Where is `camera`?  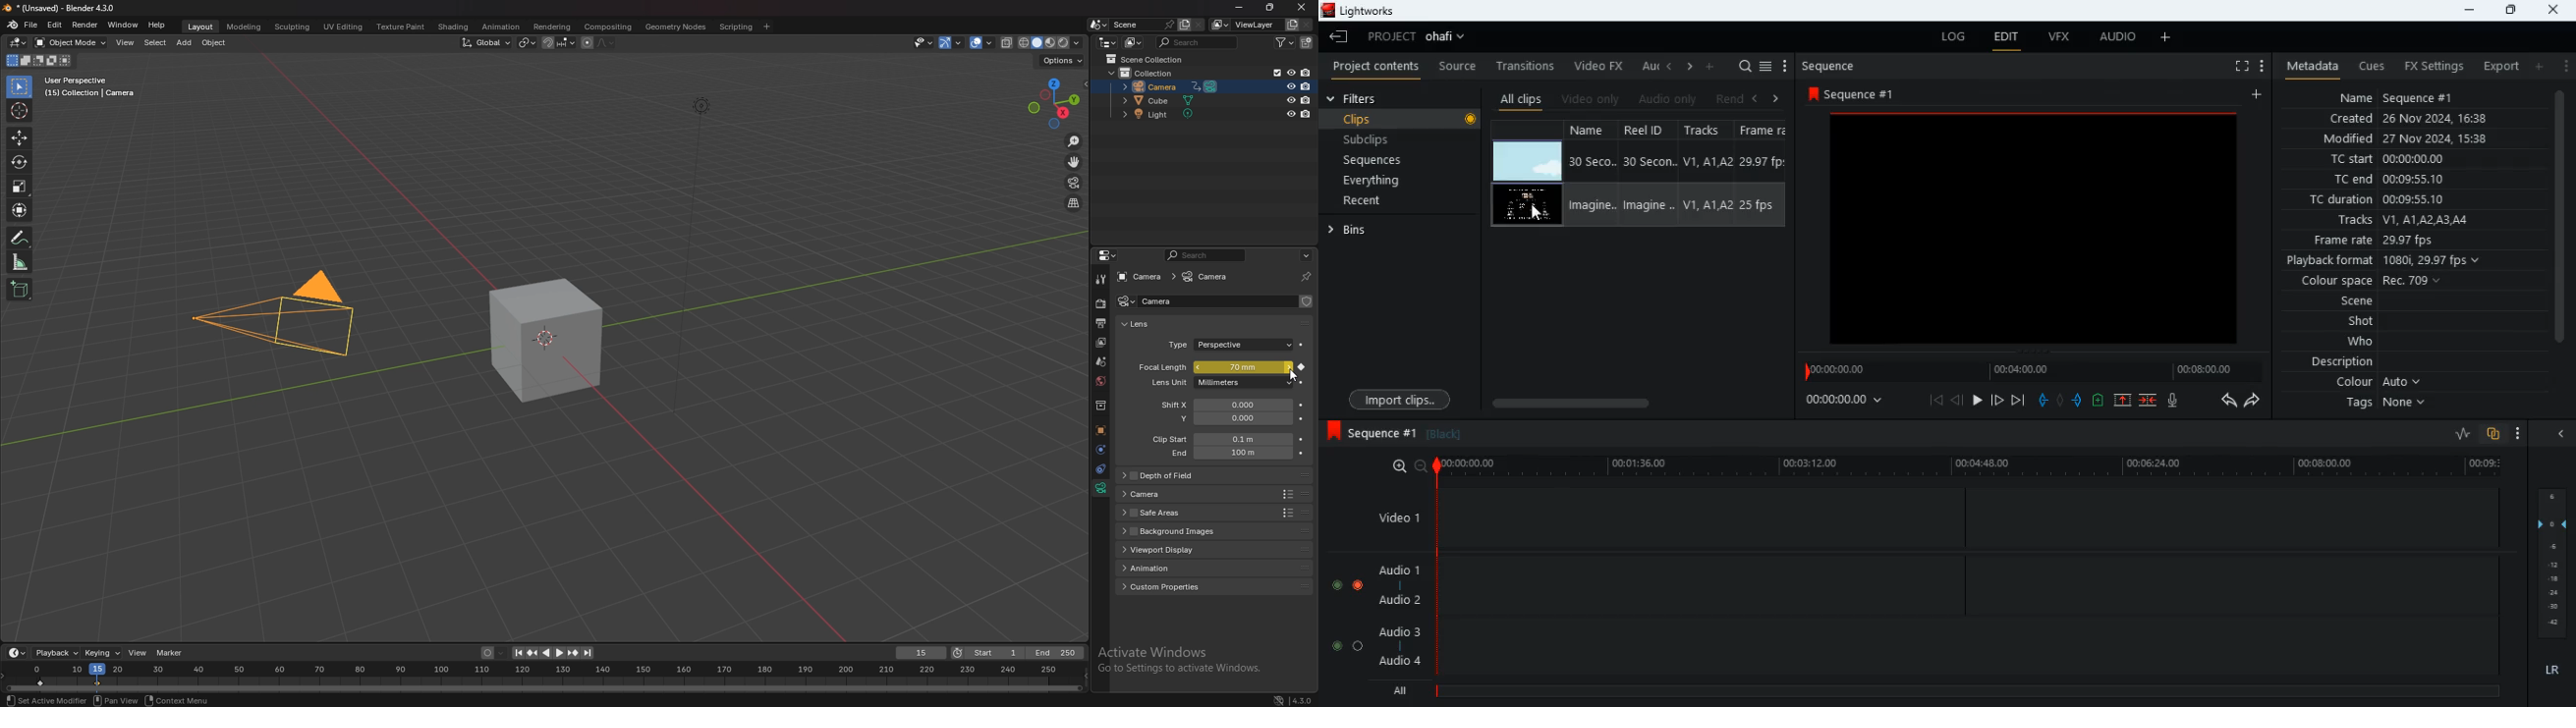 camera is located at coordinates (260, 318).